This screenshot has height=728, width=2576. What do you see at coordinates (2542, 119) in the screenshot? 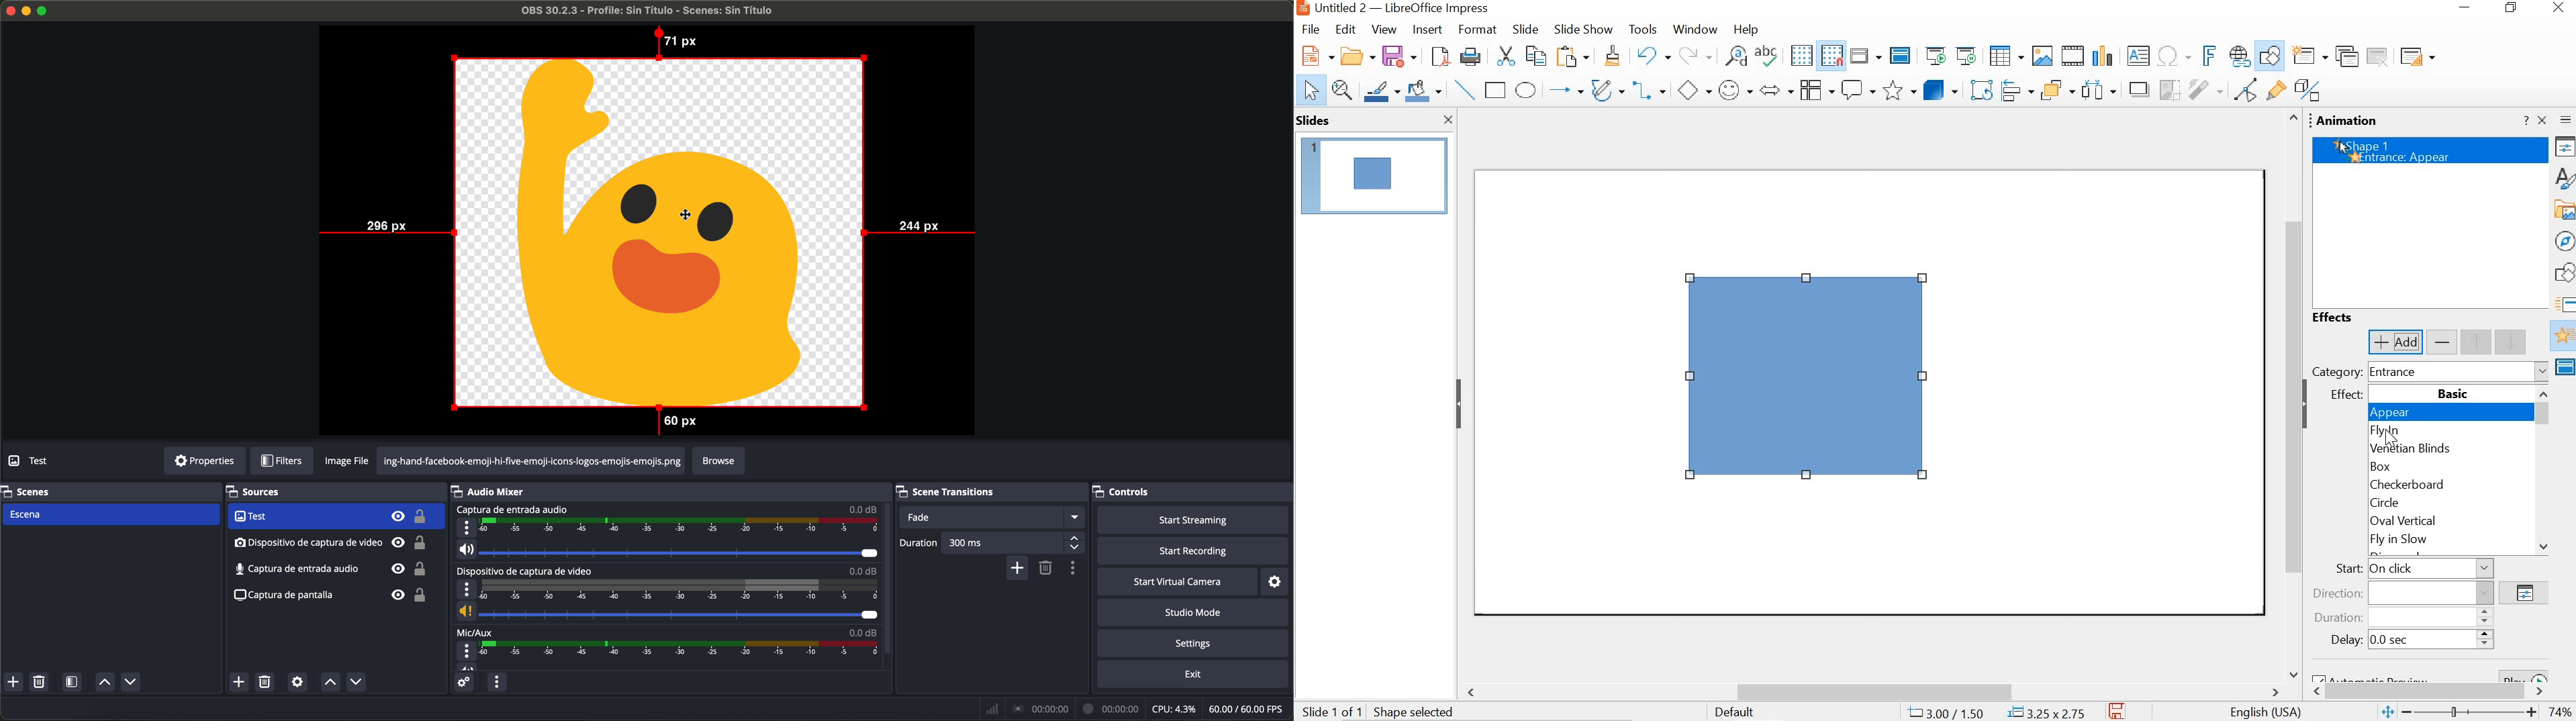
I see `close side bar` at bounding box center [2542, 119].